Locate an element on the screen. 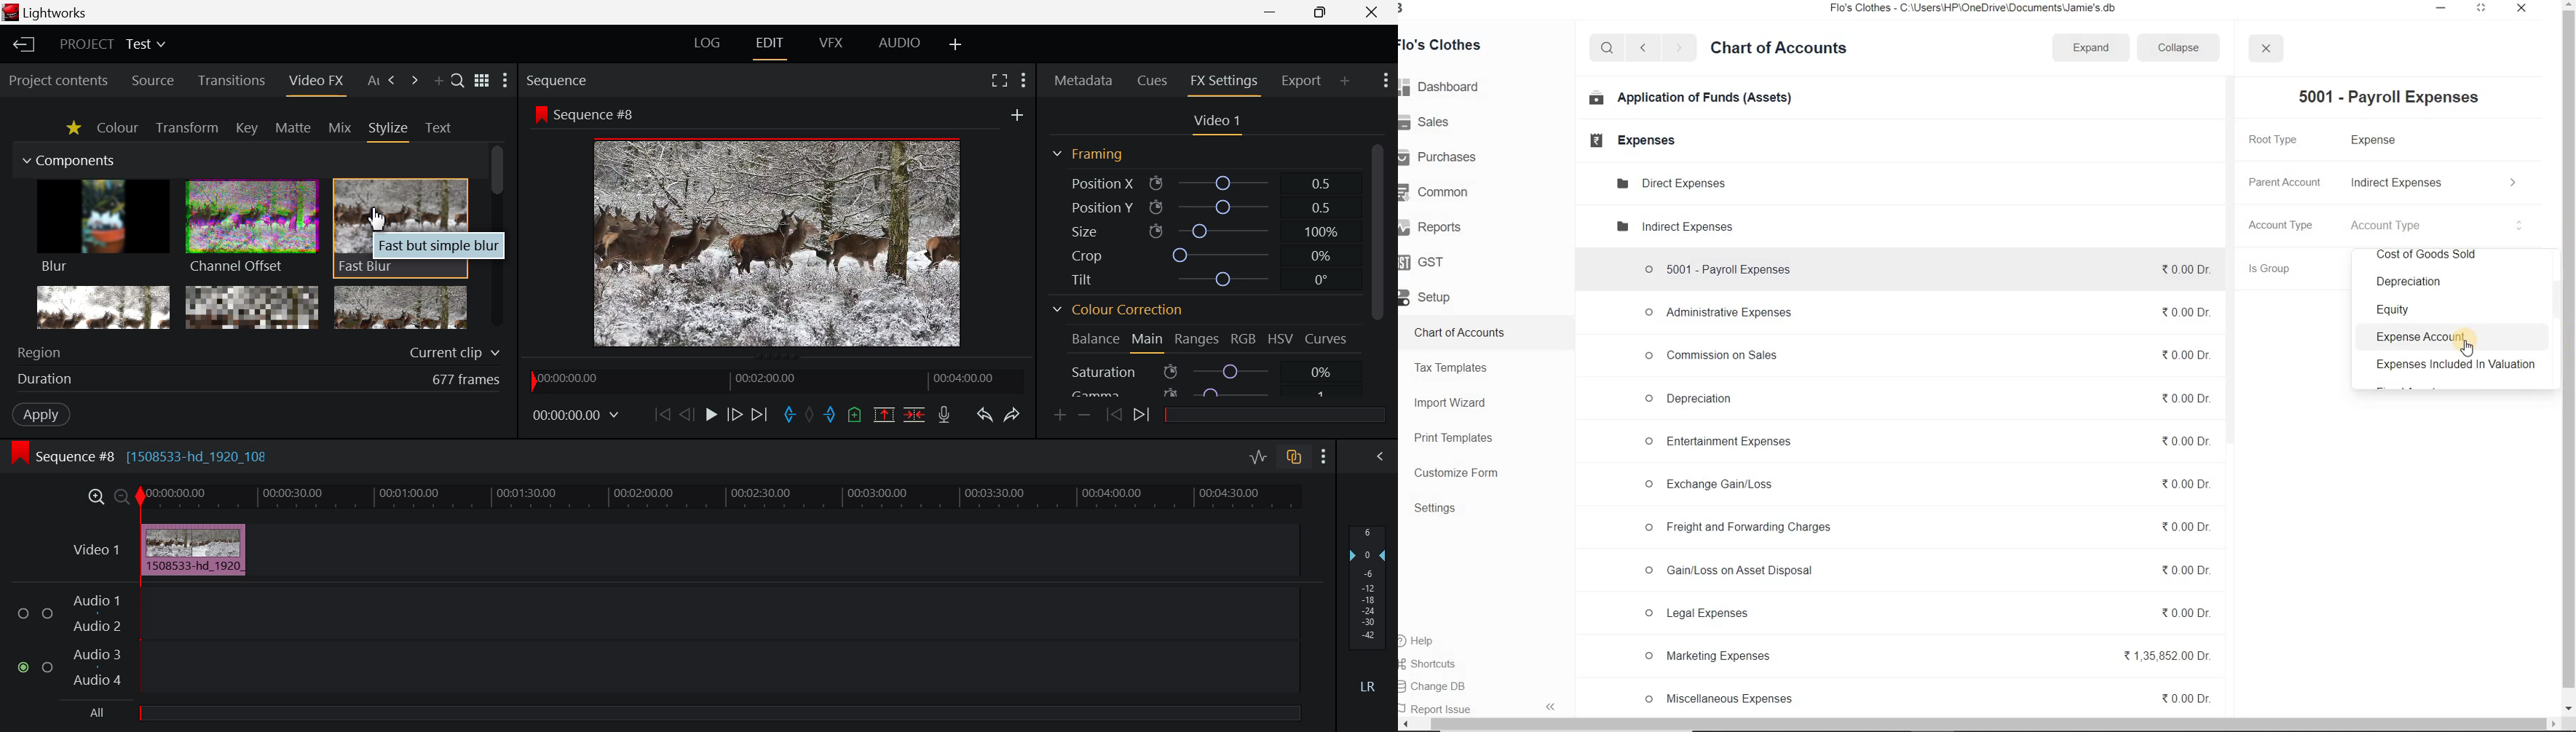 This screenshot has width=2576, height=756. Is Group is located at coordinates (2281, 269).